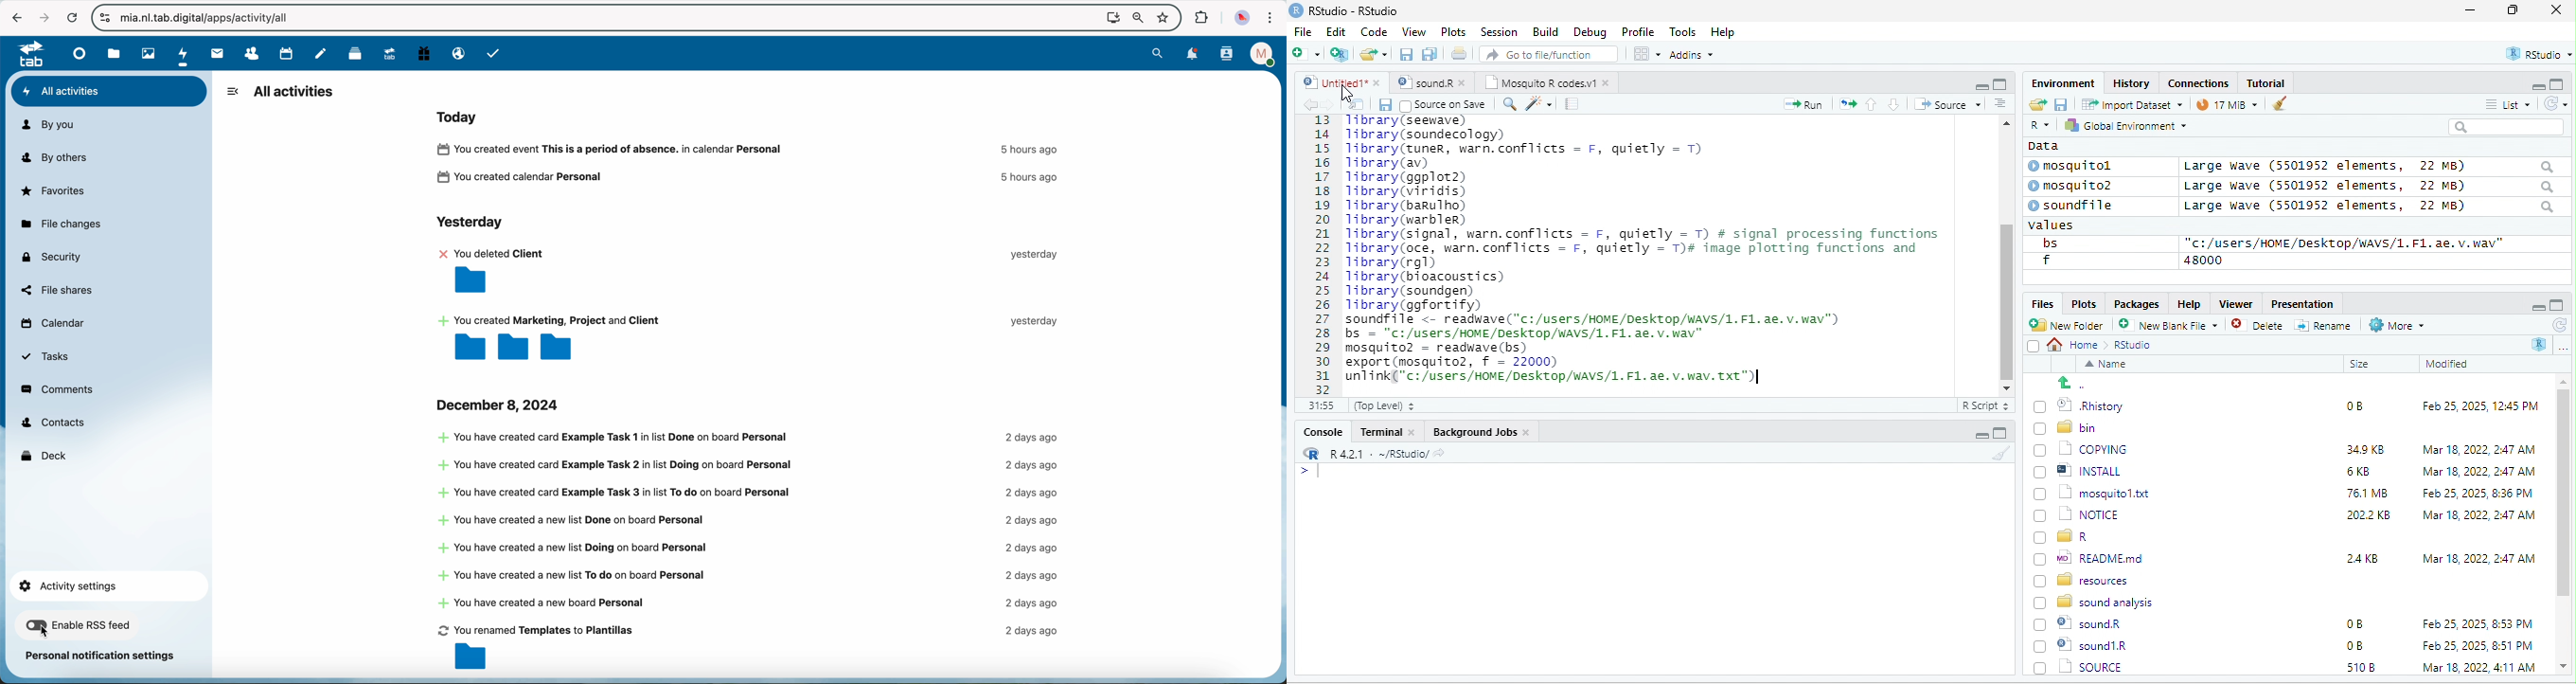 This screenshot has height=700, width=2576. What do you see at coordinates (2478, 645) in the screenshot?
I see `Mar 18, 2022, 4:11 AM` at bounding box center [2478, 645].